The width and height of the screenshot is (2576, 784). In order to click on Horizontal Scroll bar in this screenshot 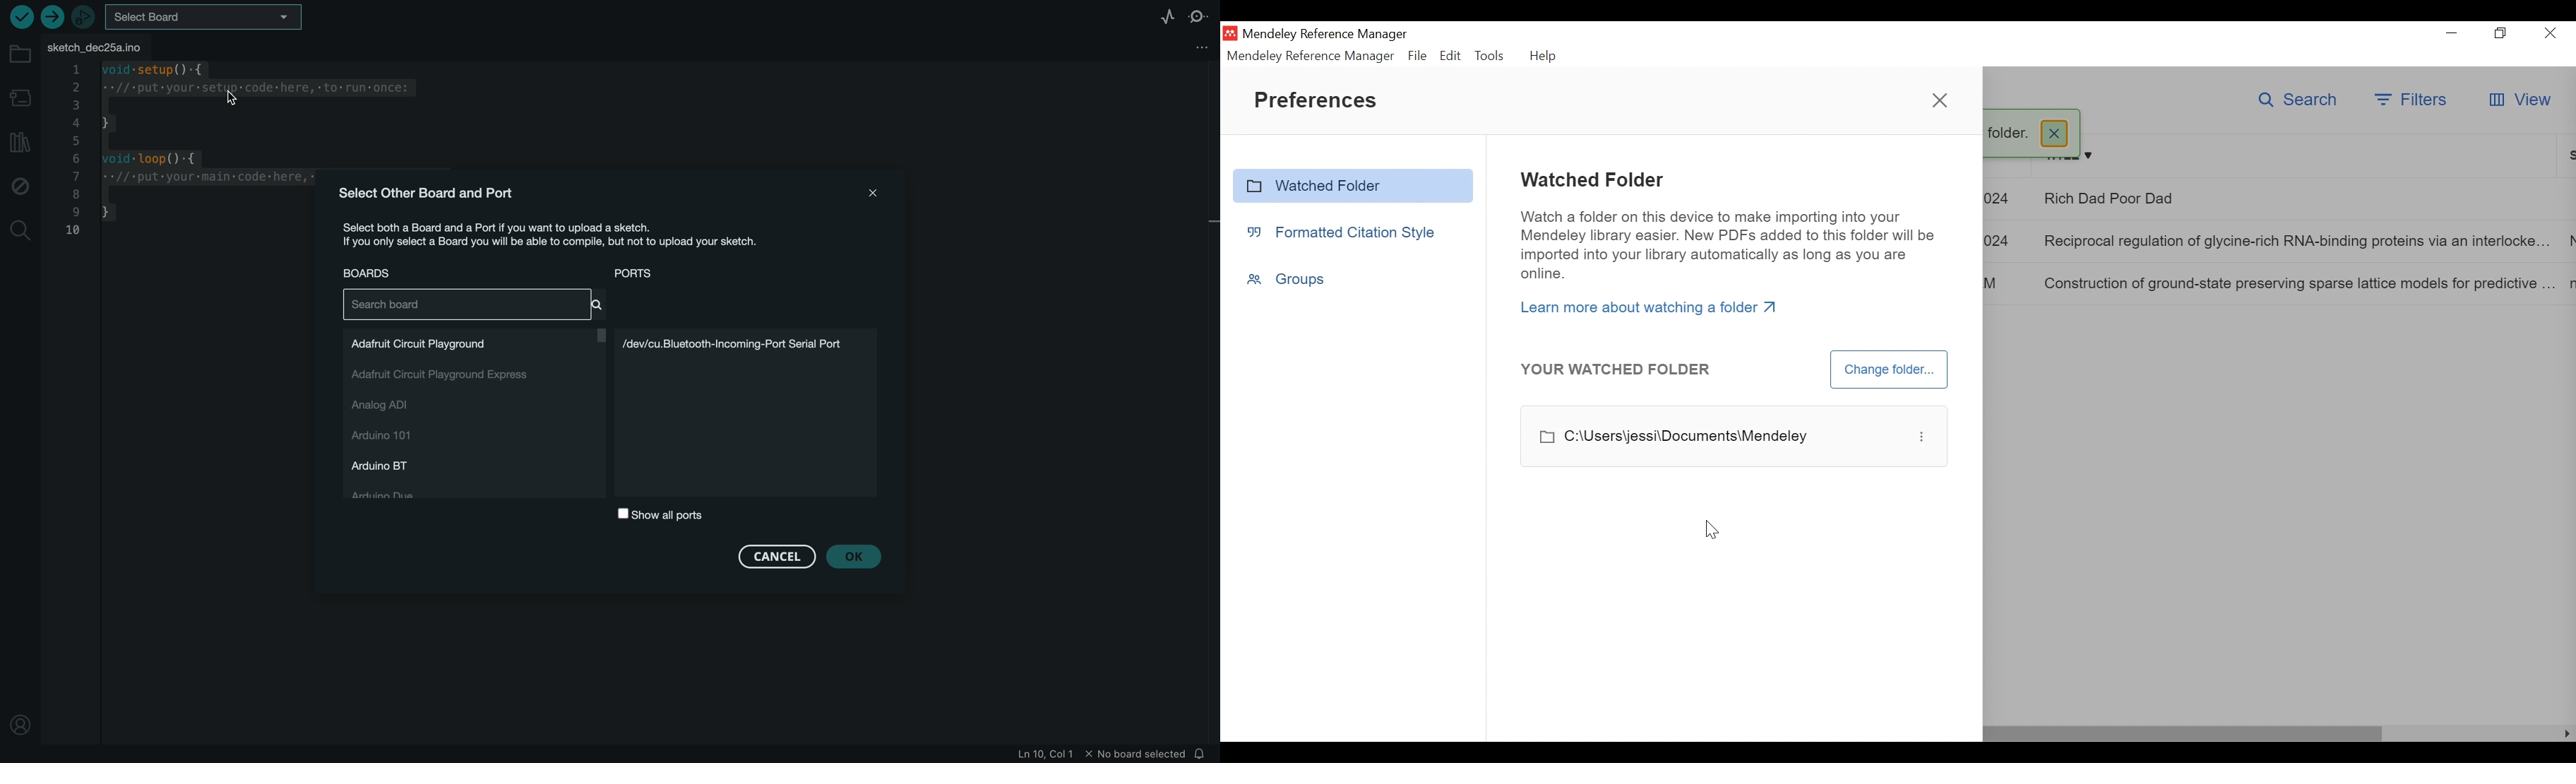, I will do `click(2183, 733)`.